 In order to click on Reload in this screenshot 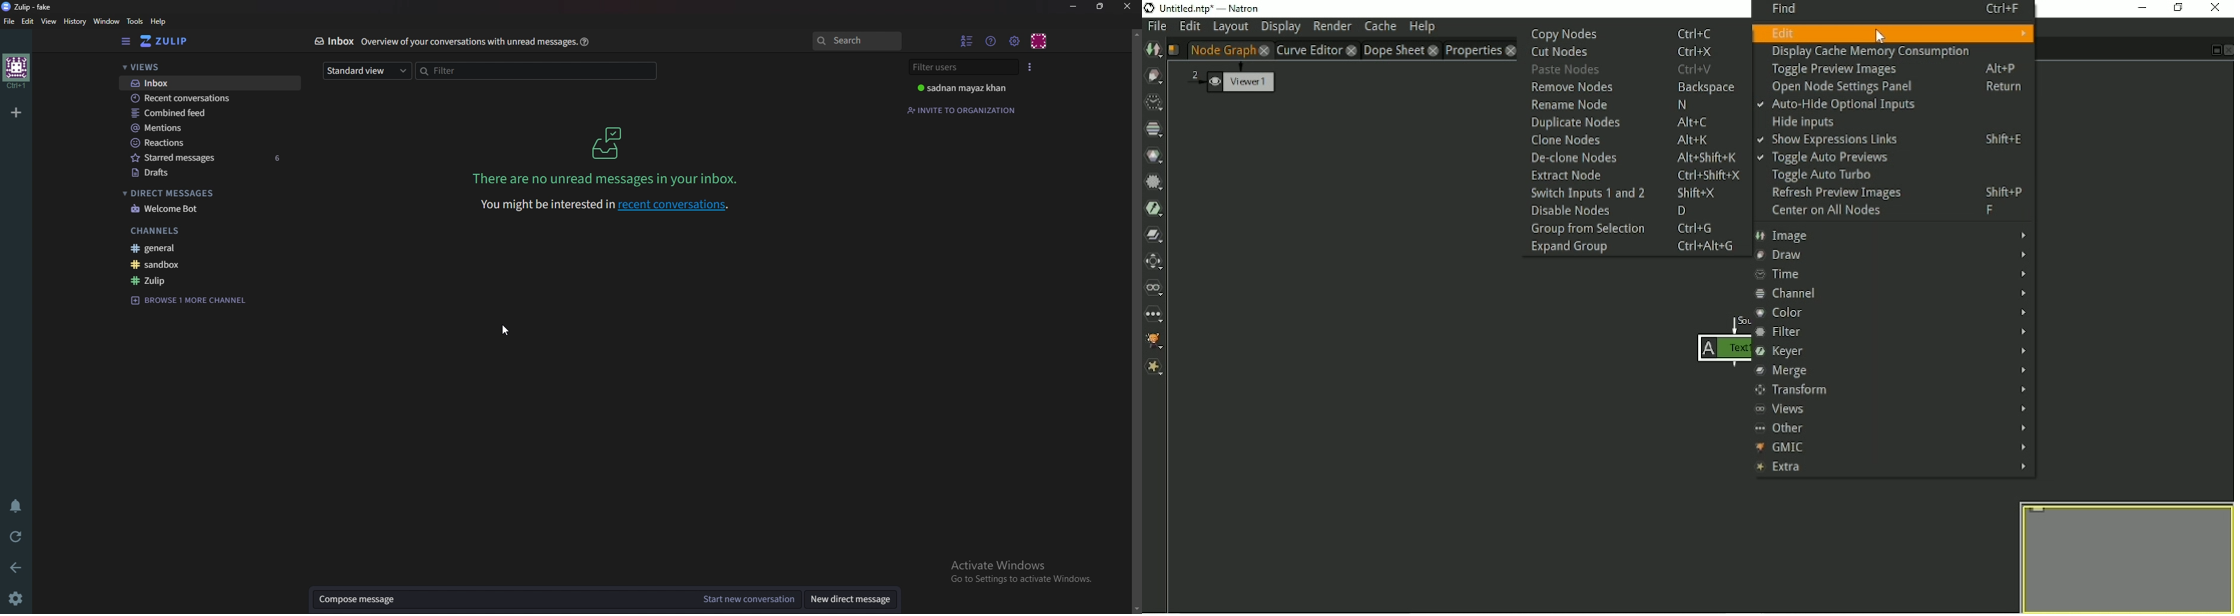, I will do `click(13, 535)`.